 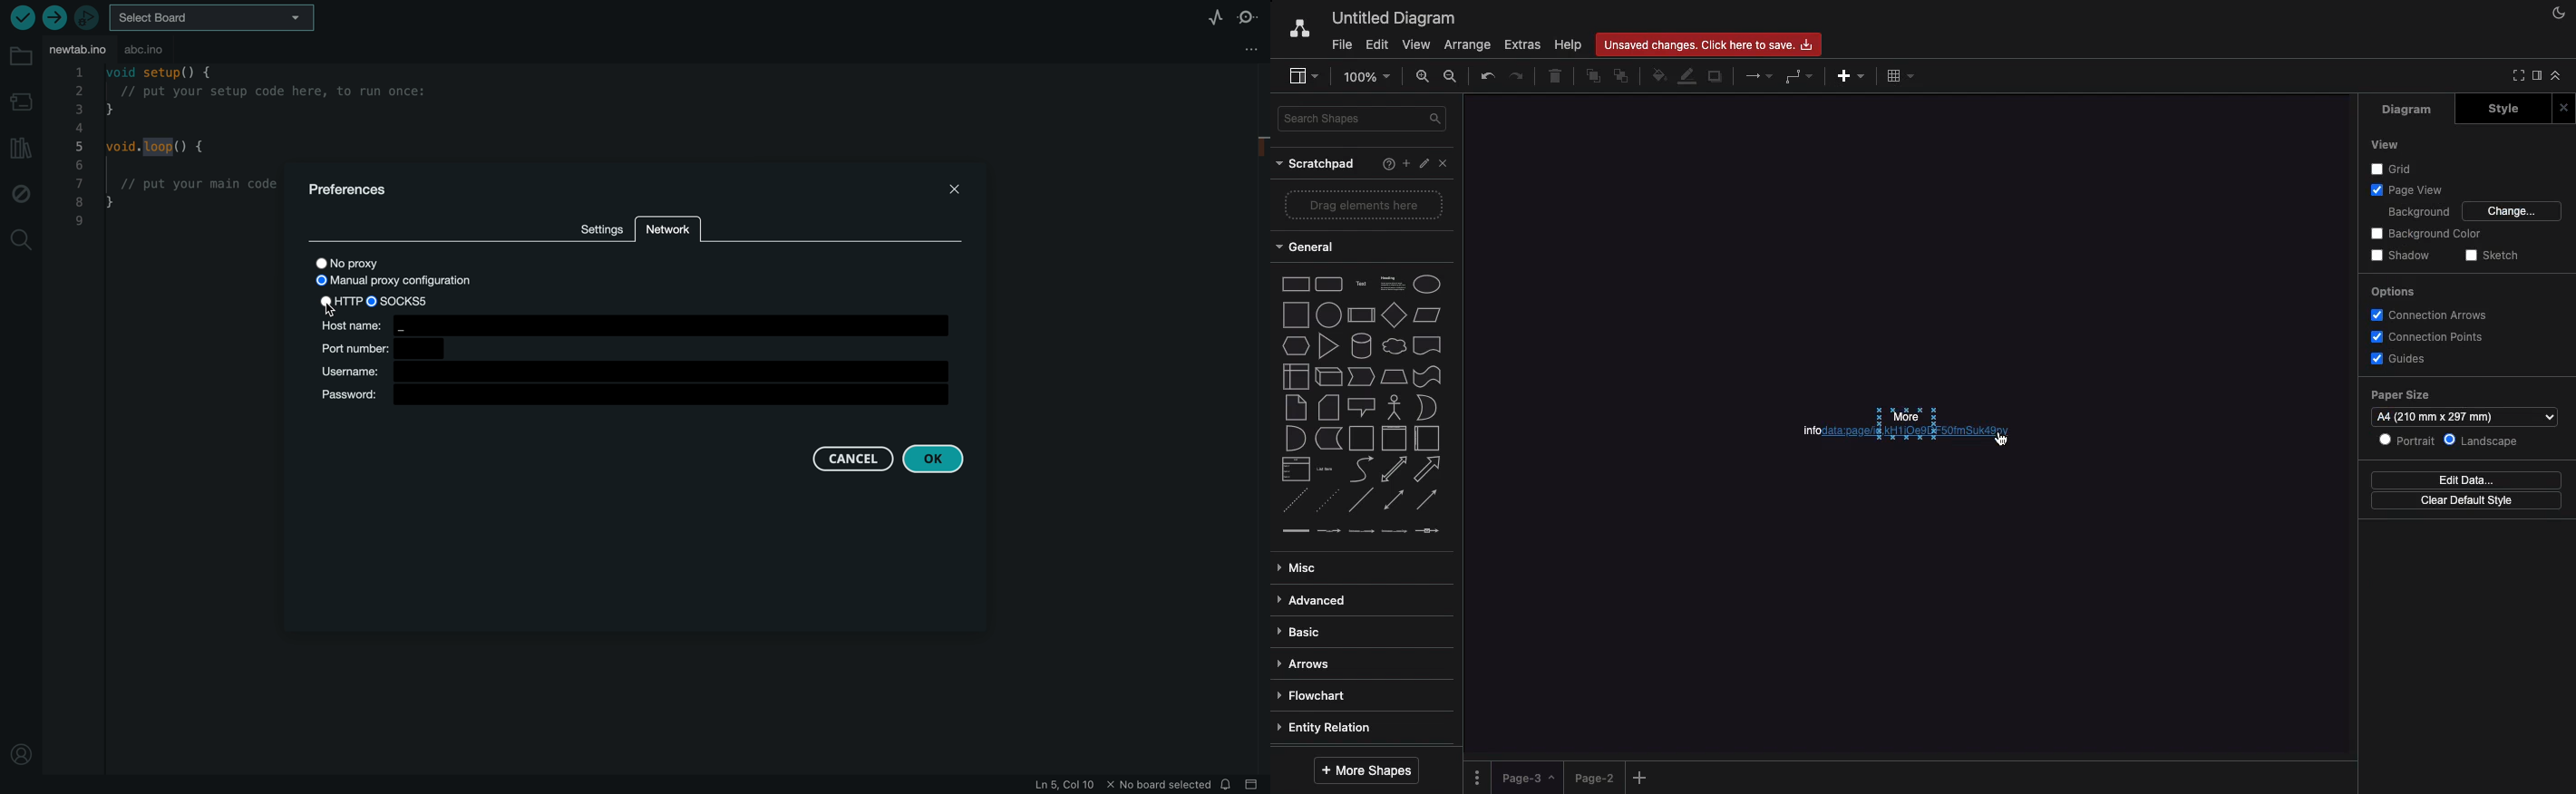 What do you see at coordinates (1294, 500) in the screenshot?
I see `dashed line` at bounding box center [1294, 500].